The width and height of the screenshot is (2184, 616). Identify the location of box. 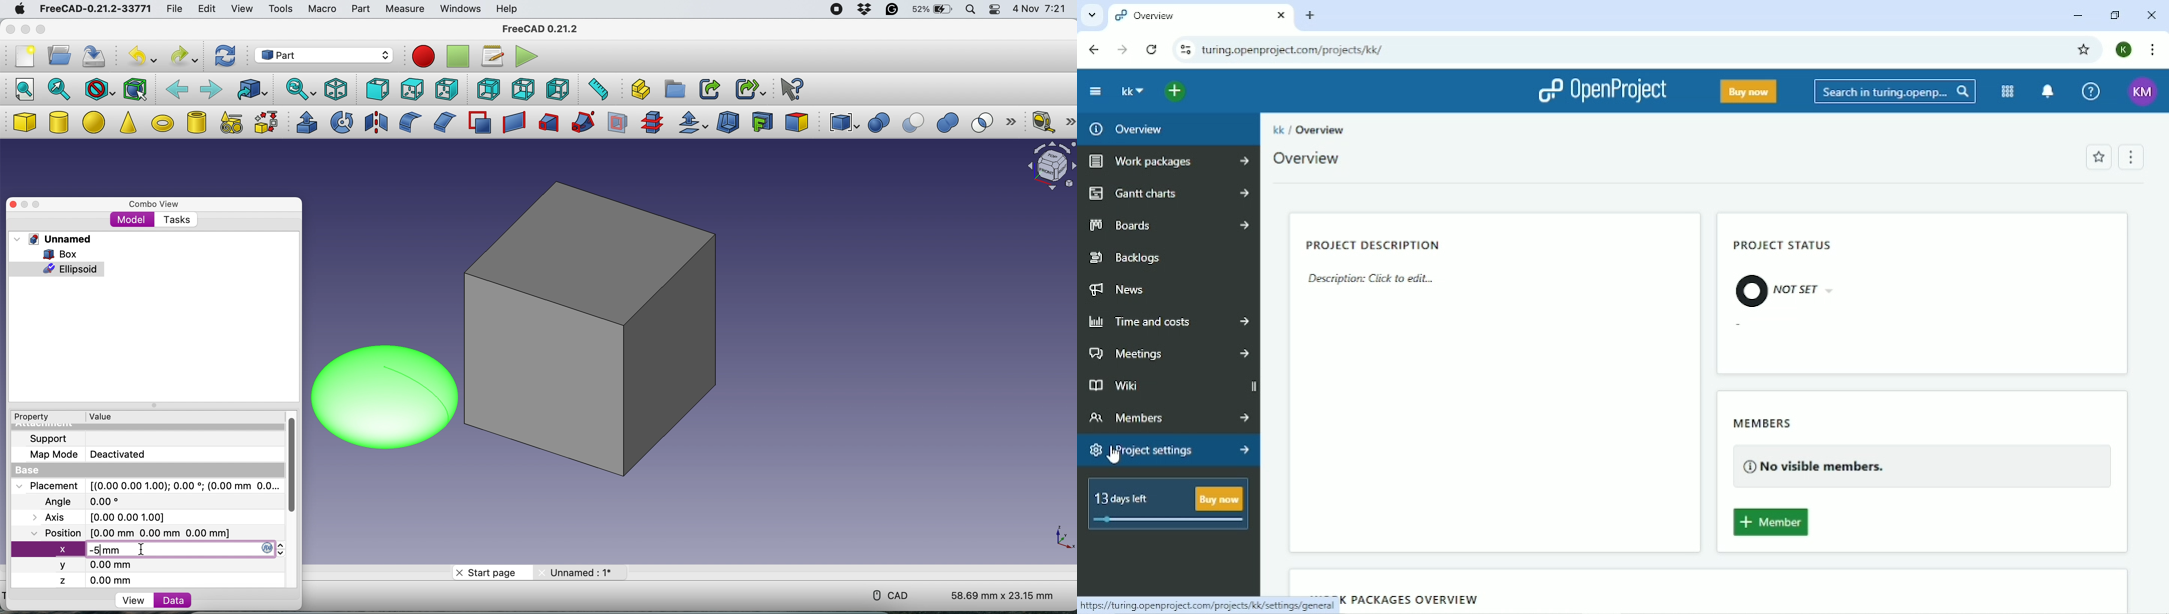
(24, 123).